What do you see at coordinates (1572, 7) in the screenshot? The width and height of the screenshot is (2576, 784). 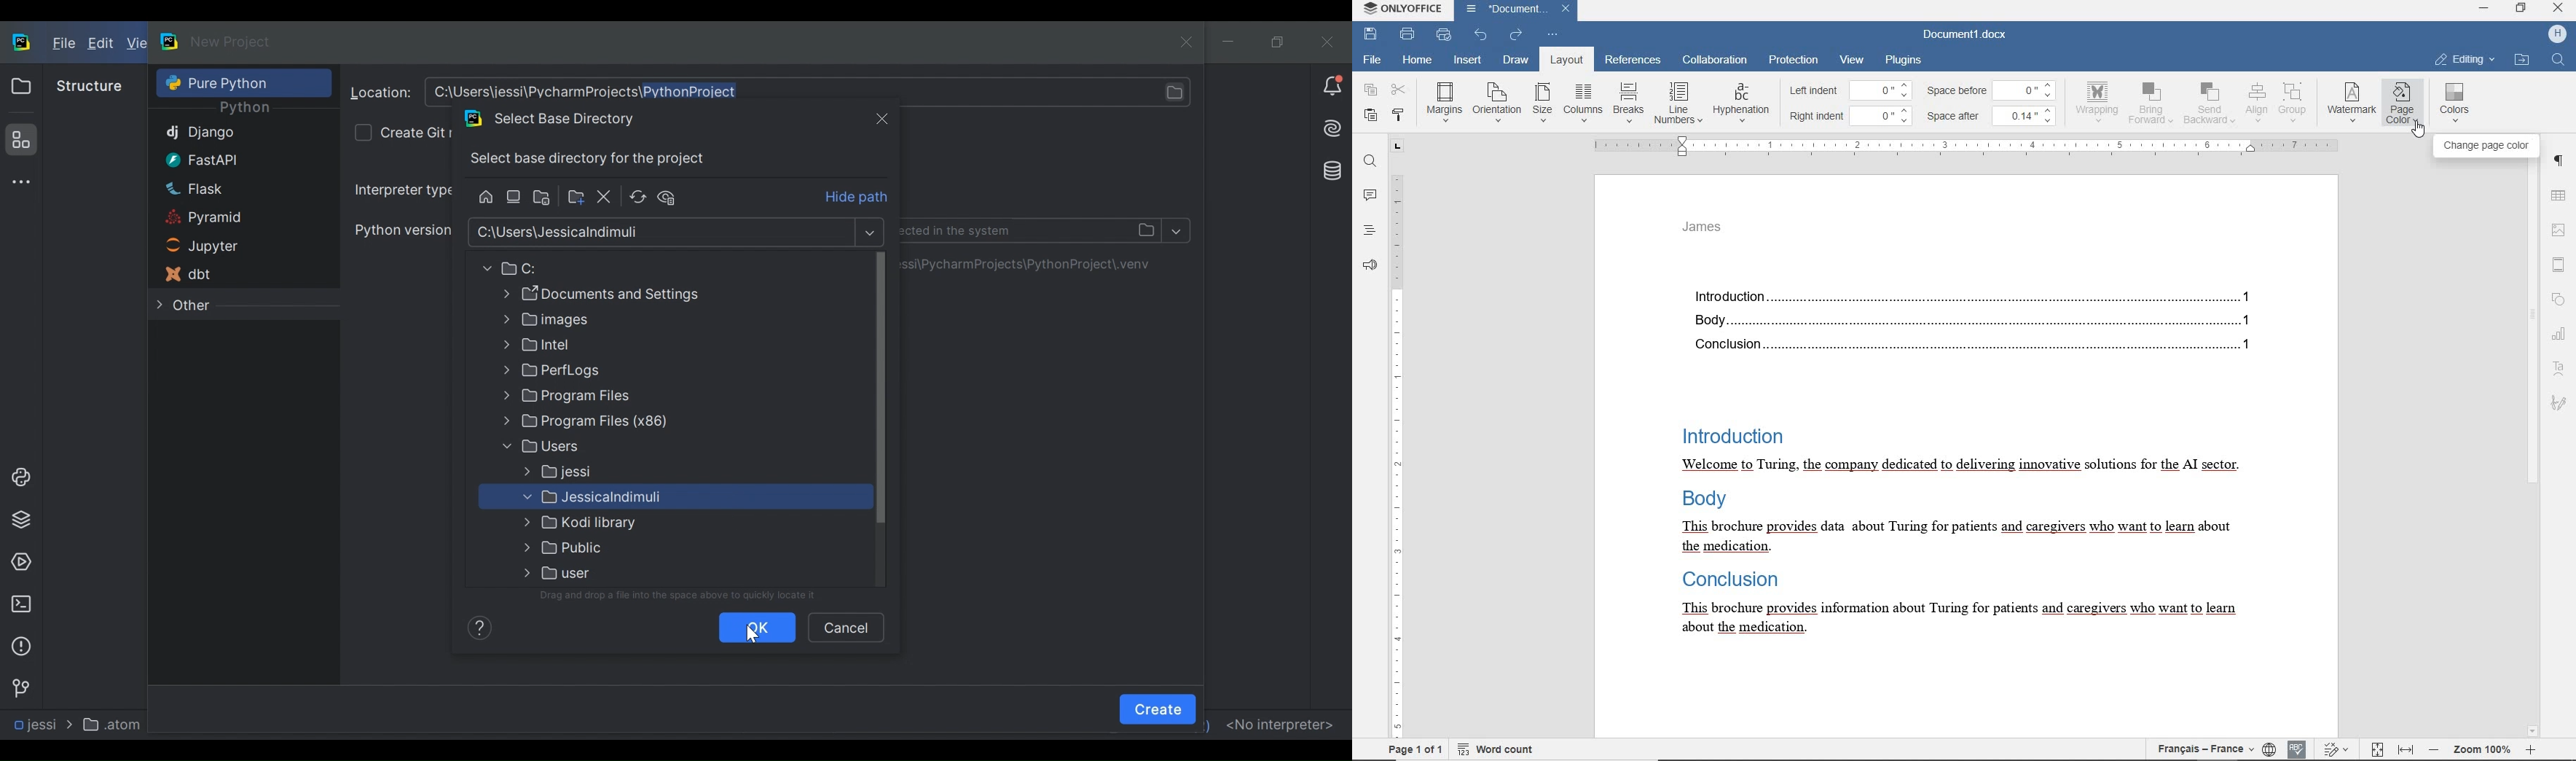 I see `close` at bounding box center [1572, 7].